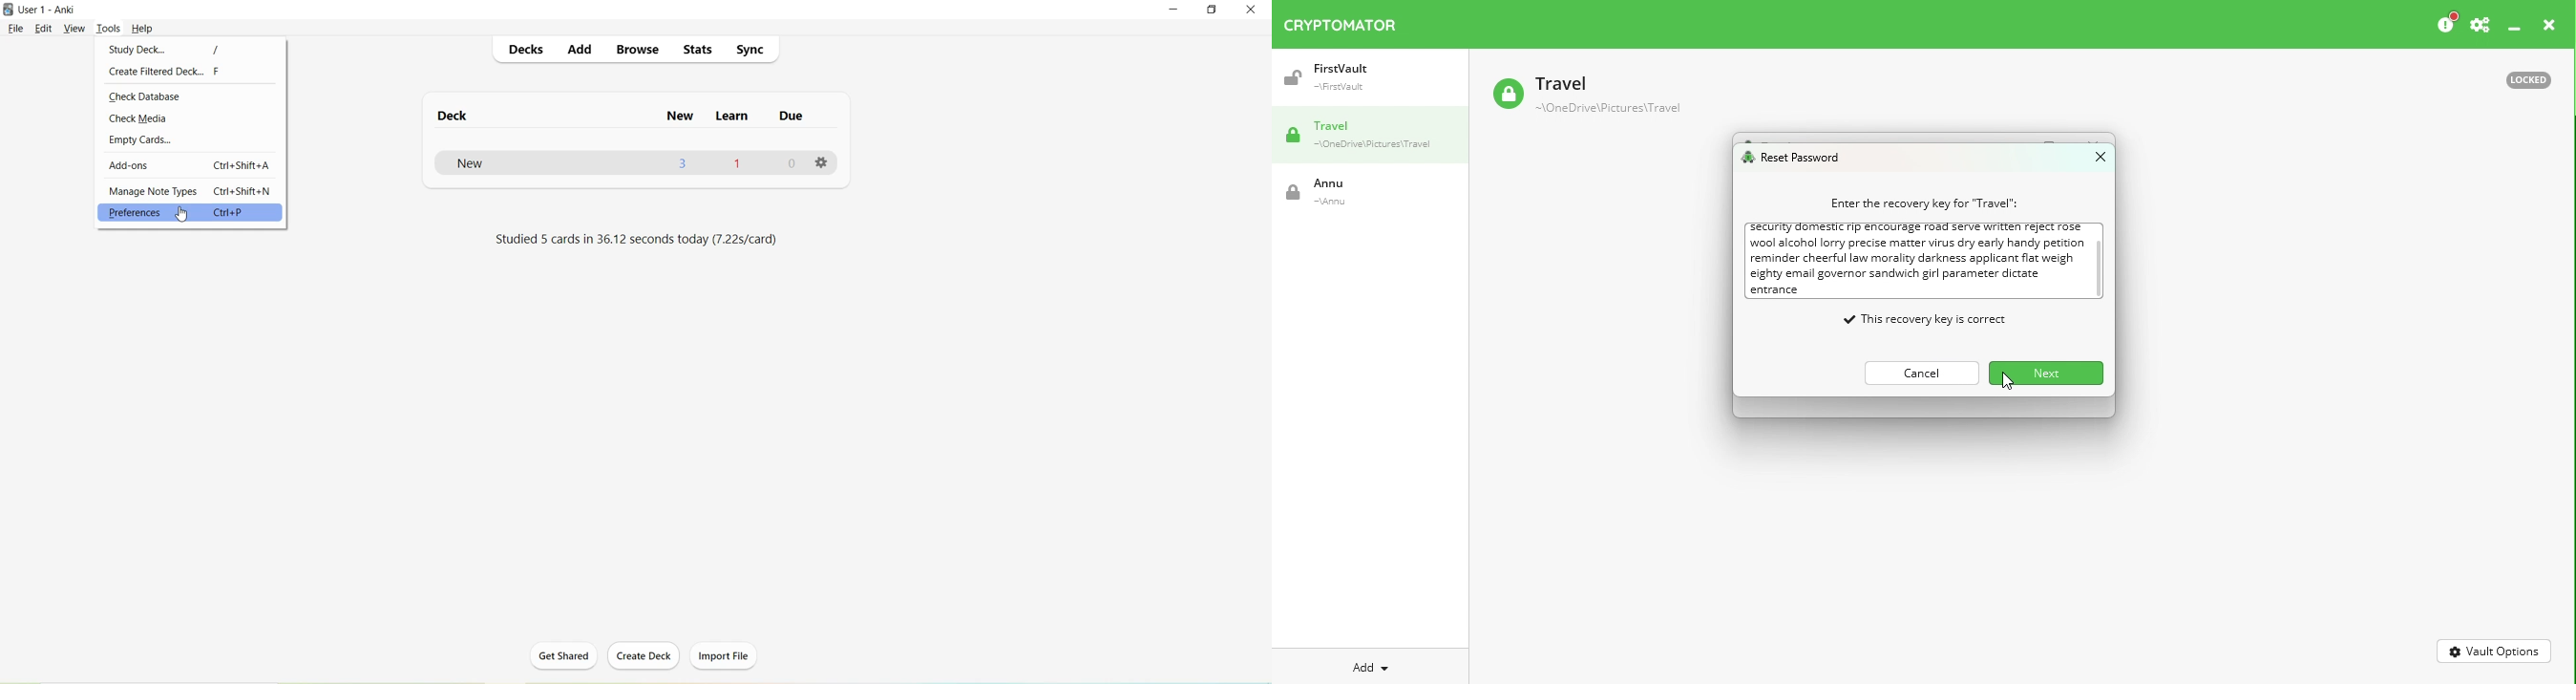  I want to click on F, so click(219, 74).